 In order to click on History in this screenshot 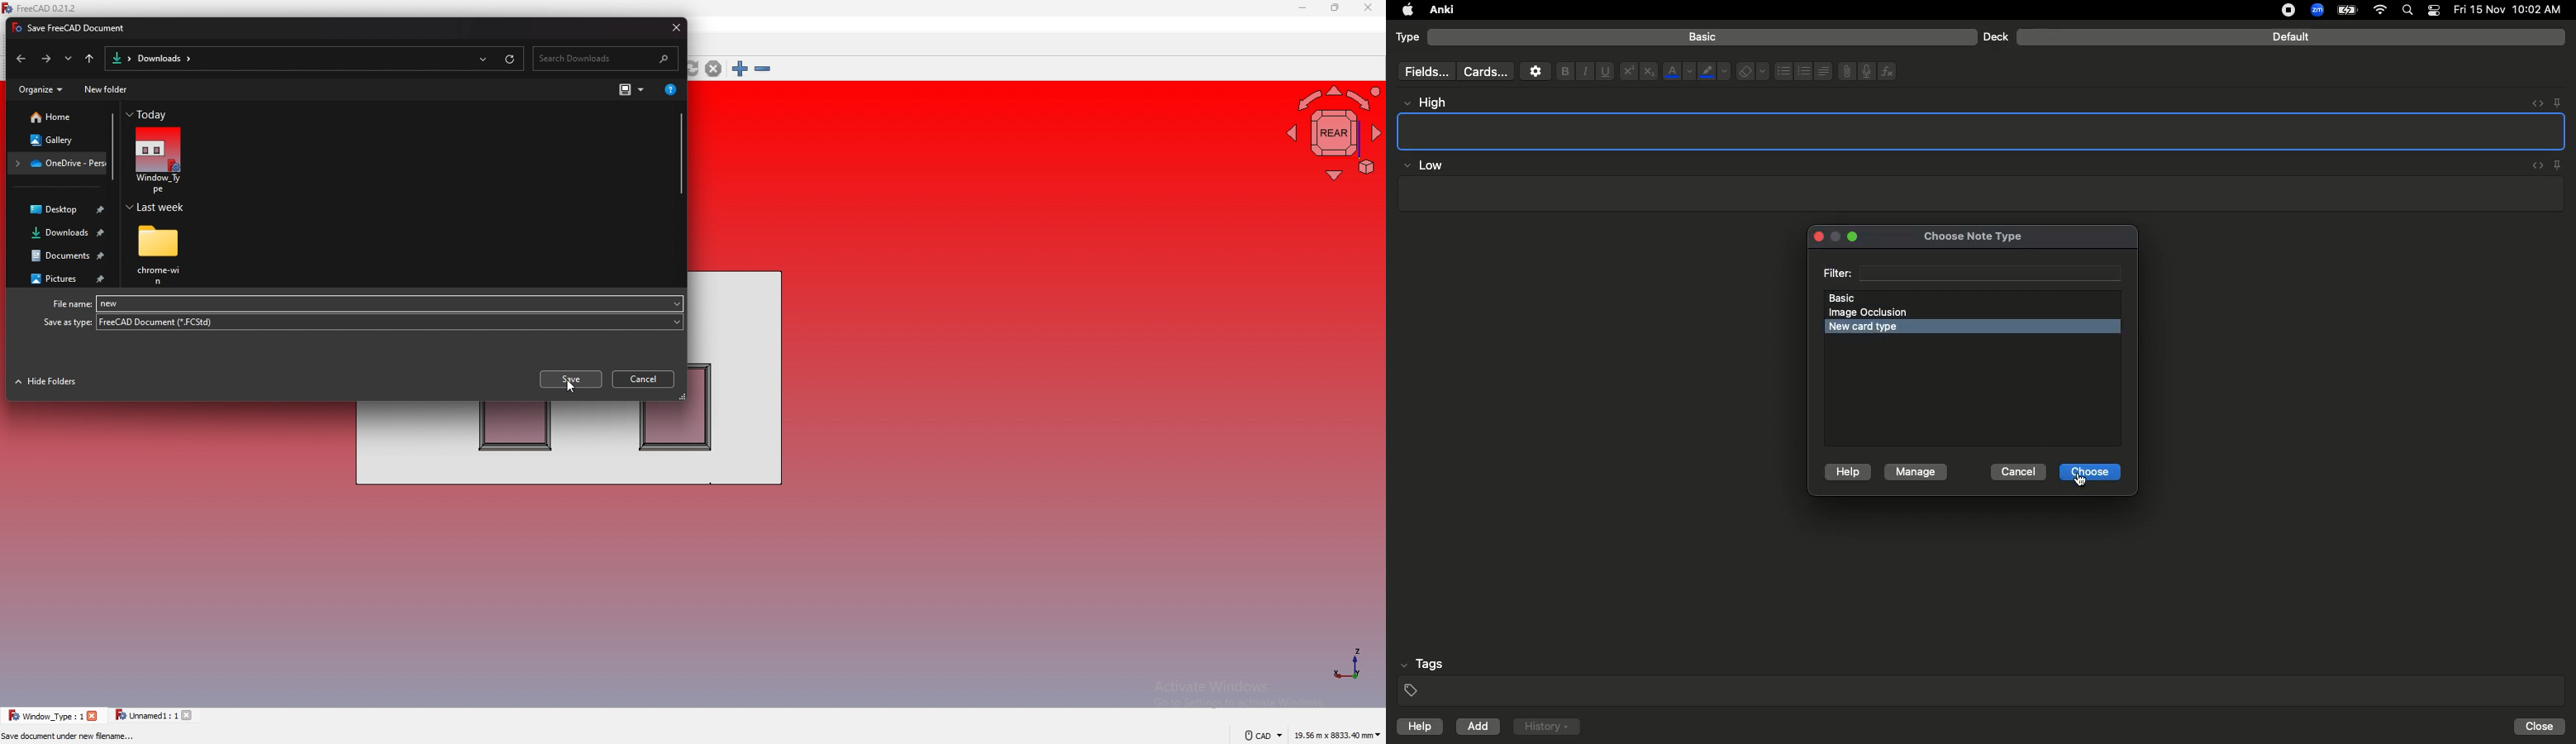, I will do `click(1546, 727)`.